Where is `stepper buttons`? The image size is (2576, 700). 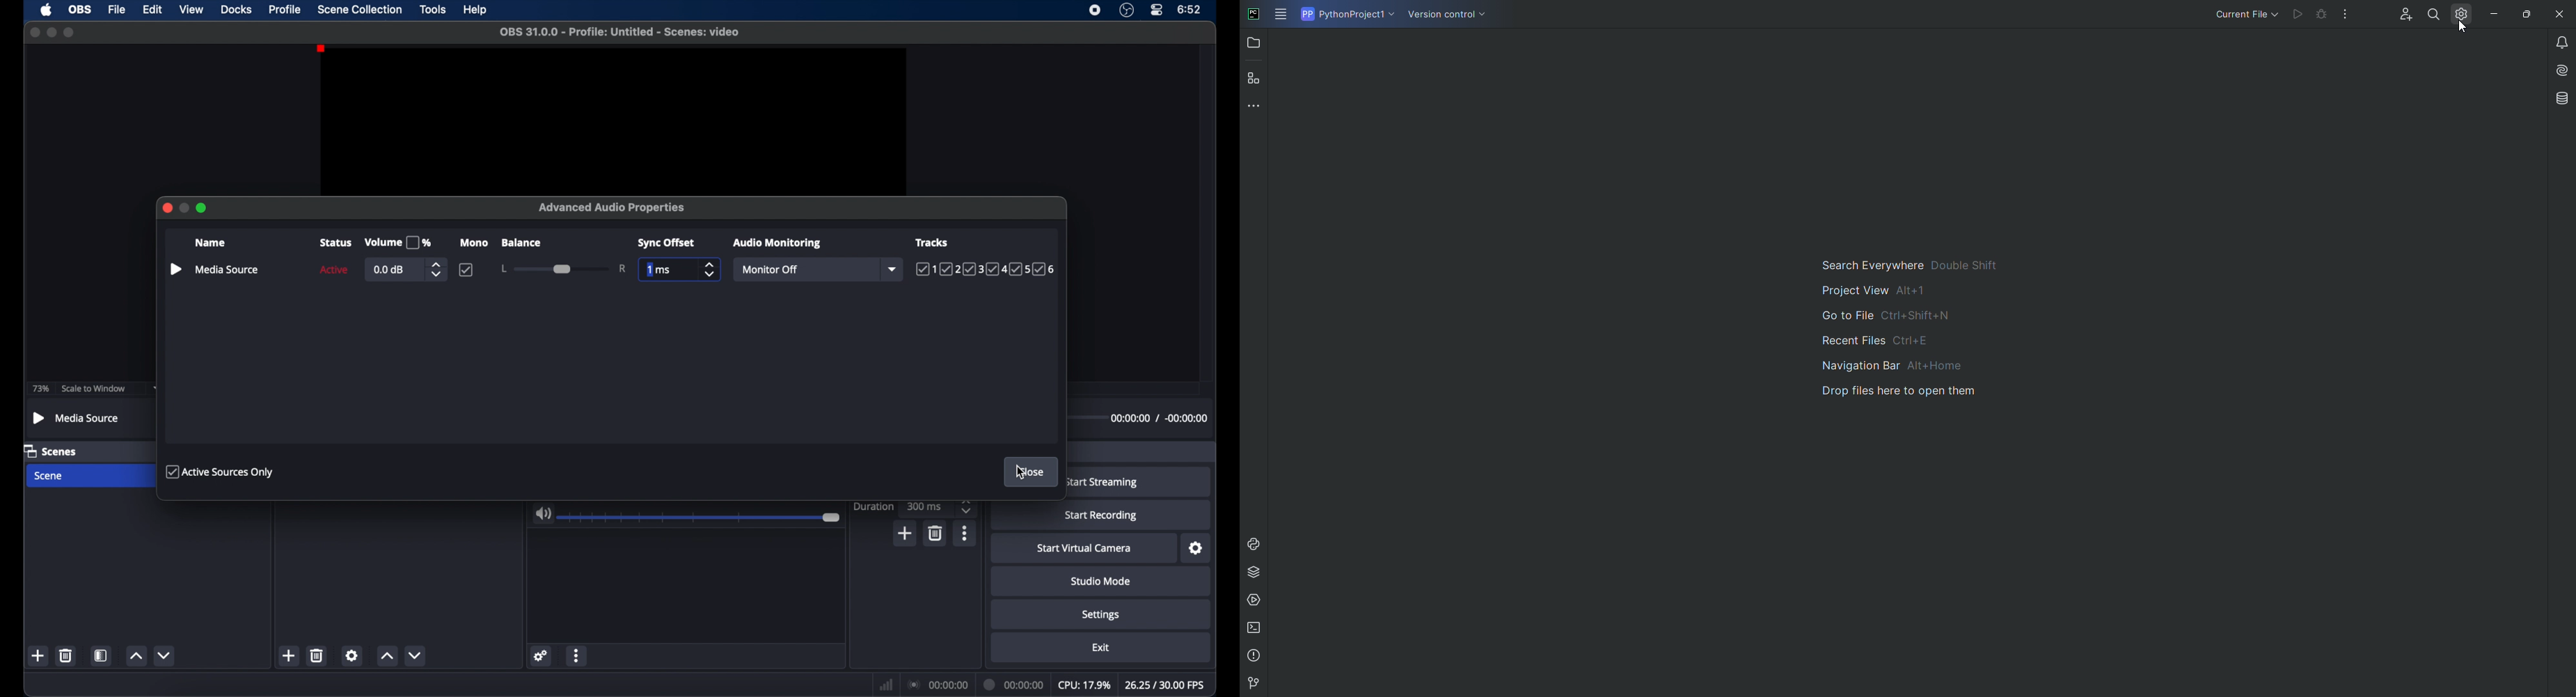
stepper buttons is located at coordinates (967, 506).